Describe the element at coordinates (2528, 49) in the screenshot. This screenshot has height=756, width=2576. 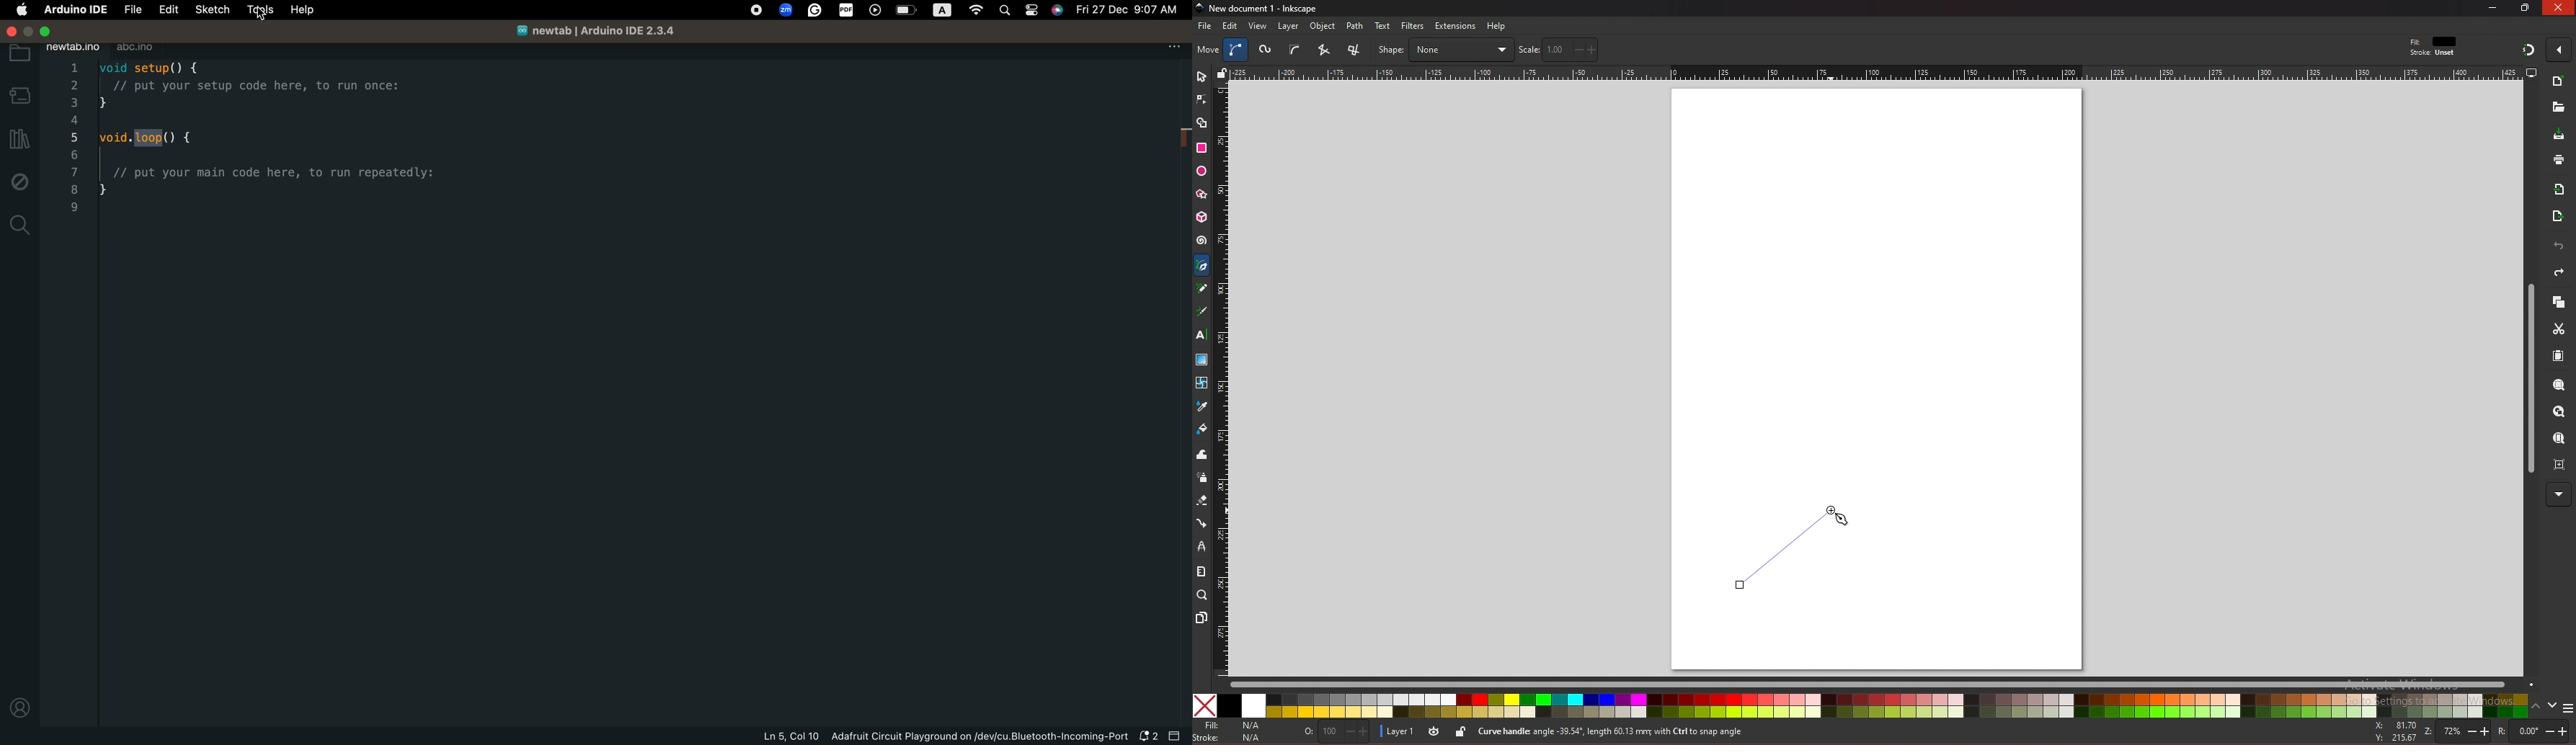
I see `snapping` at that location.